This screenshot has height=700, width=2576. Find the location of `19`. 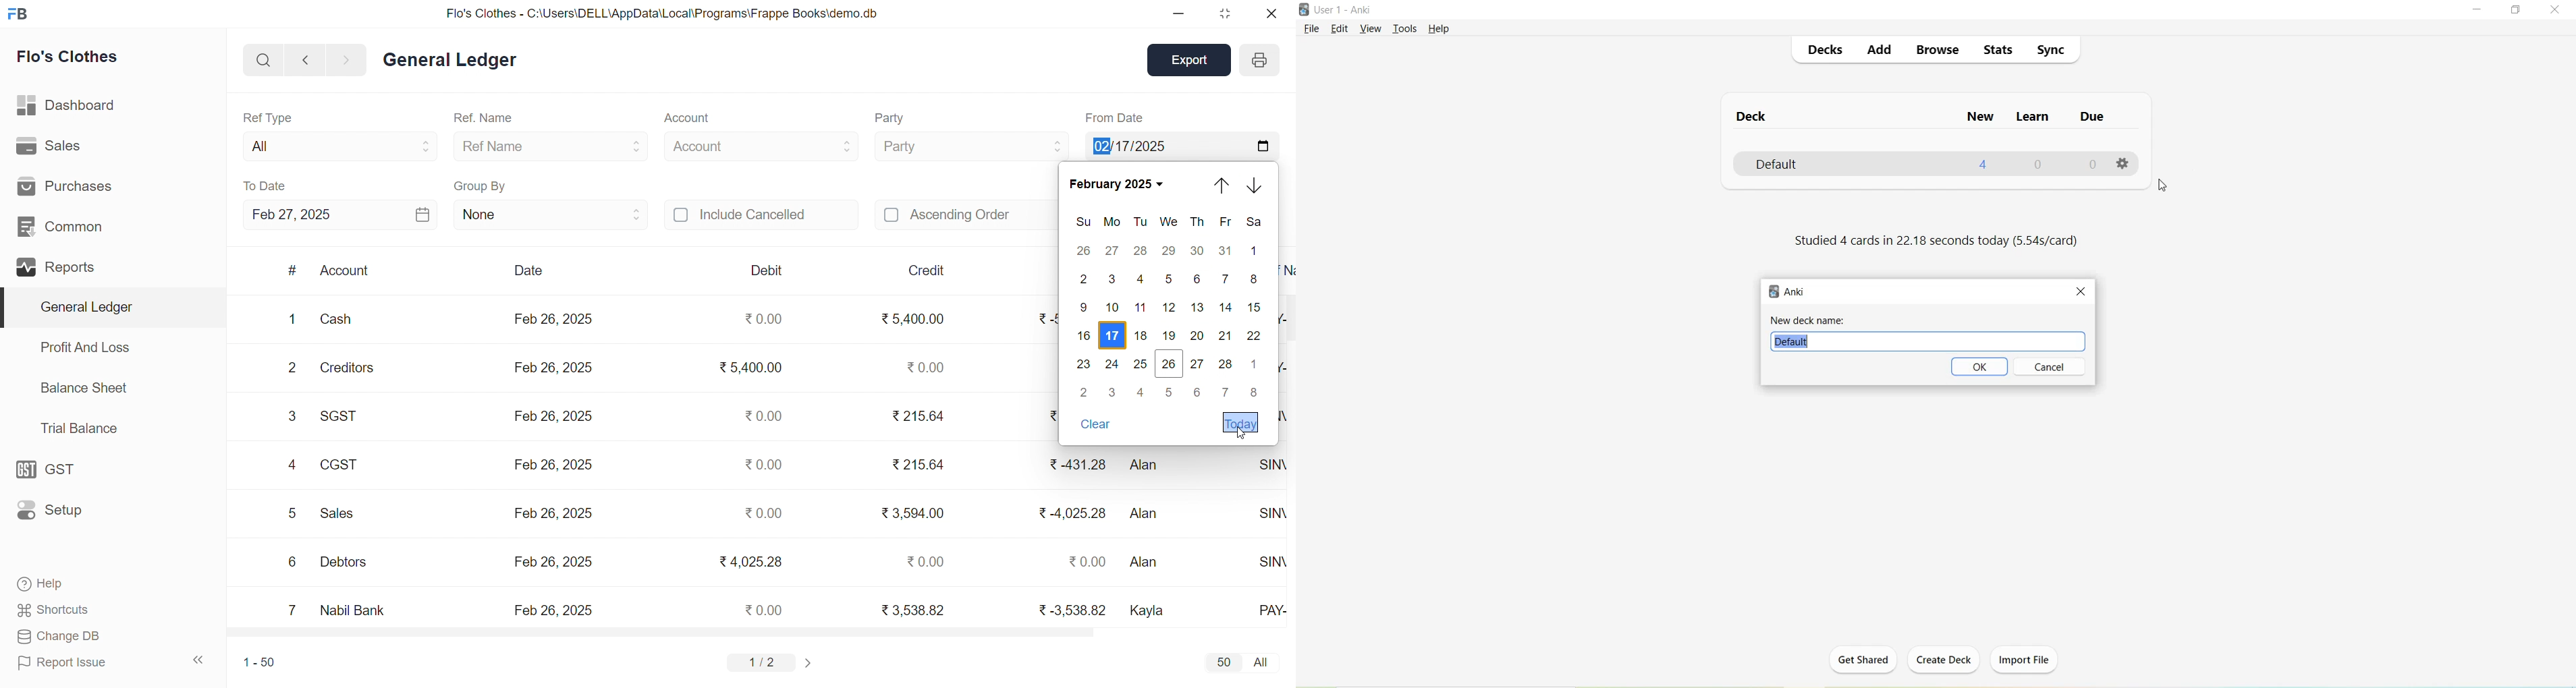

19 is located at coordinates (1168, 335).